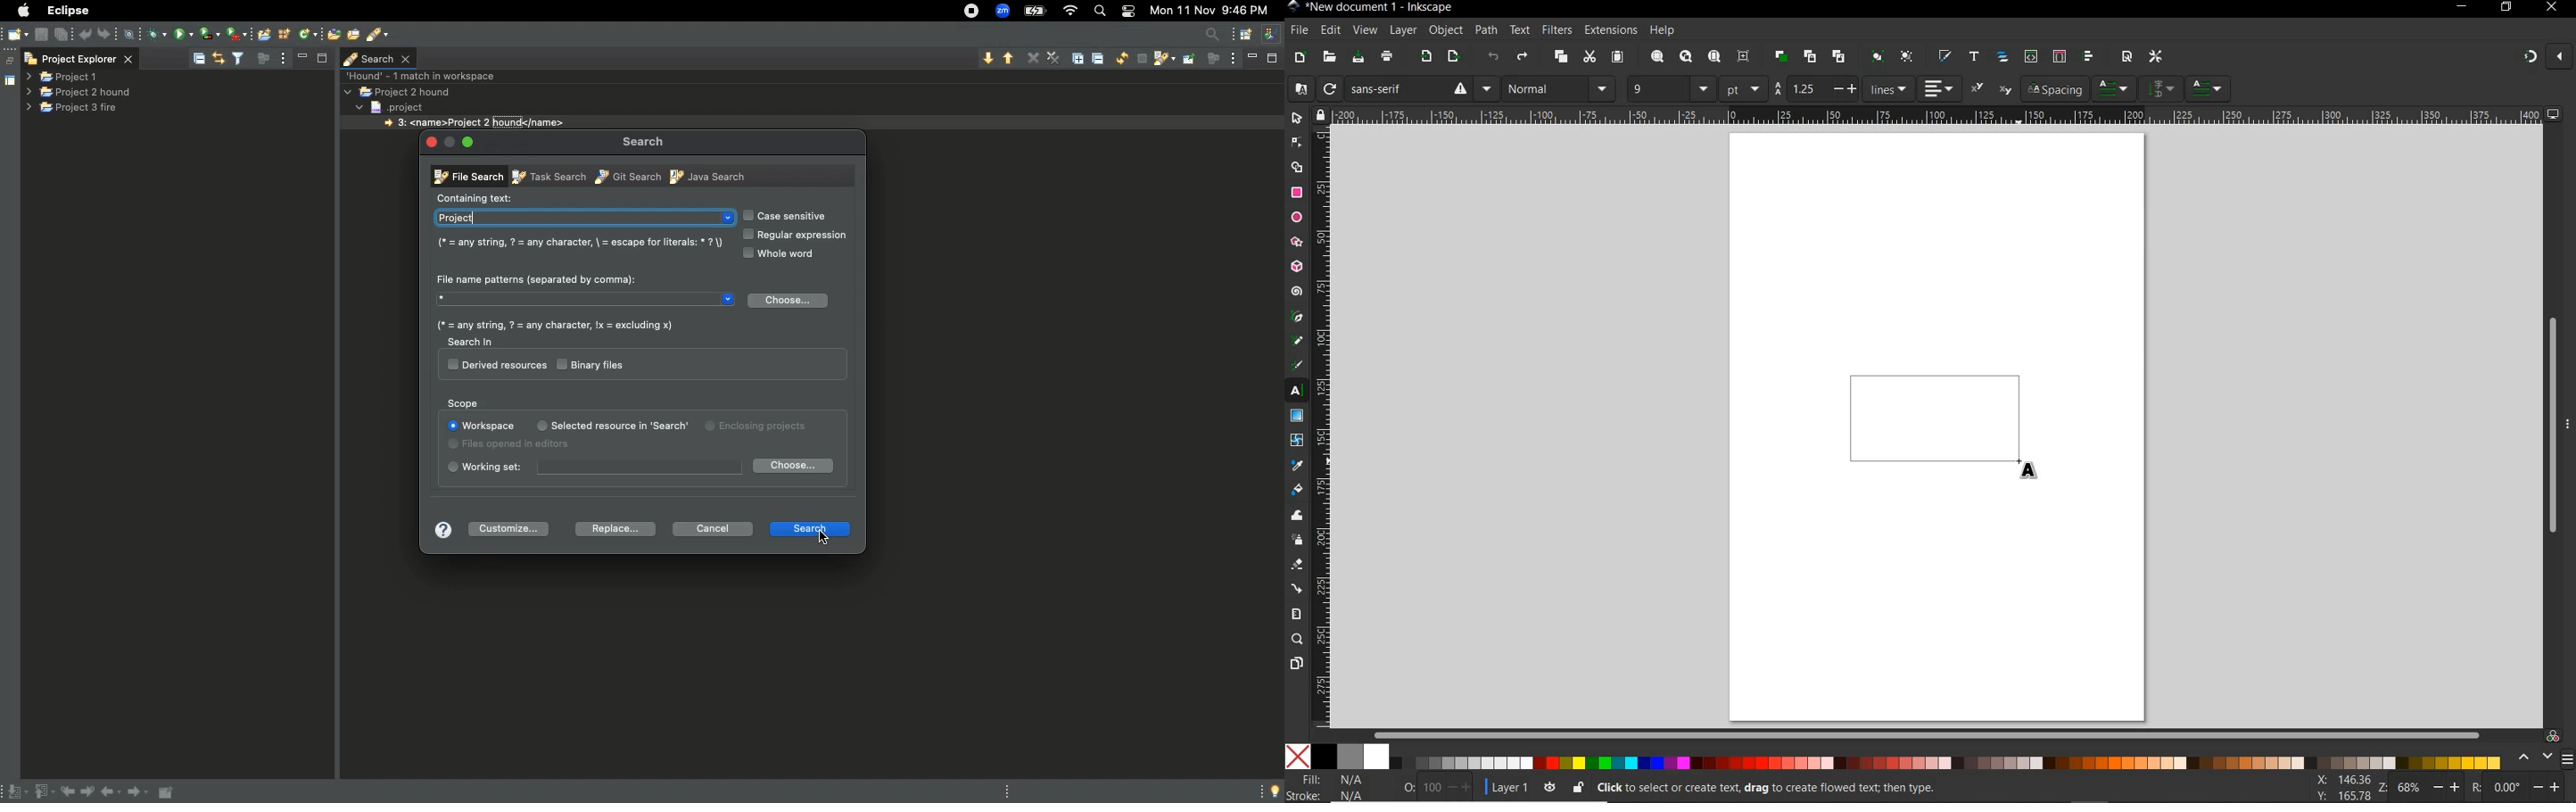 The height and width of the screenshot is (812, 2576). What do you see at coordinates (2449, 786) in the screenshot?
I see `increase/decrease` at bounding box center [2449, 786].